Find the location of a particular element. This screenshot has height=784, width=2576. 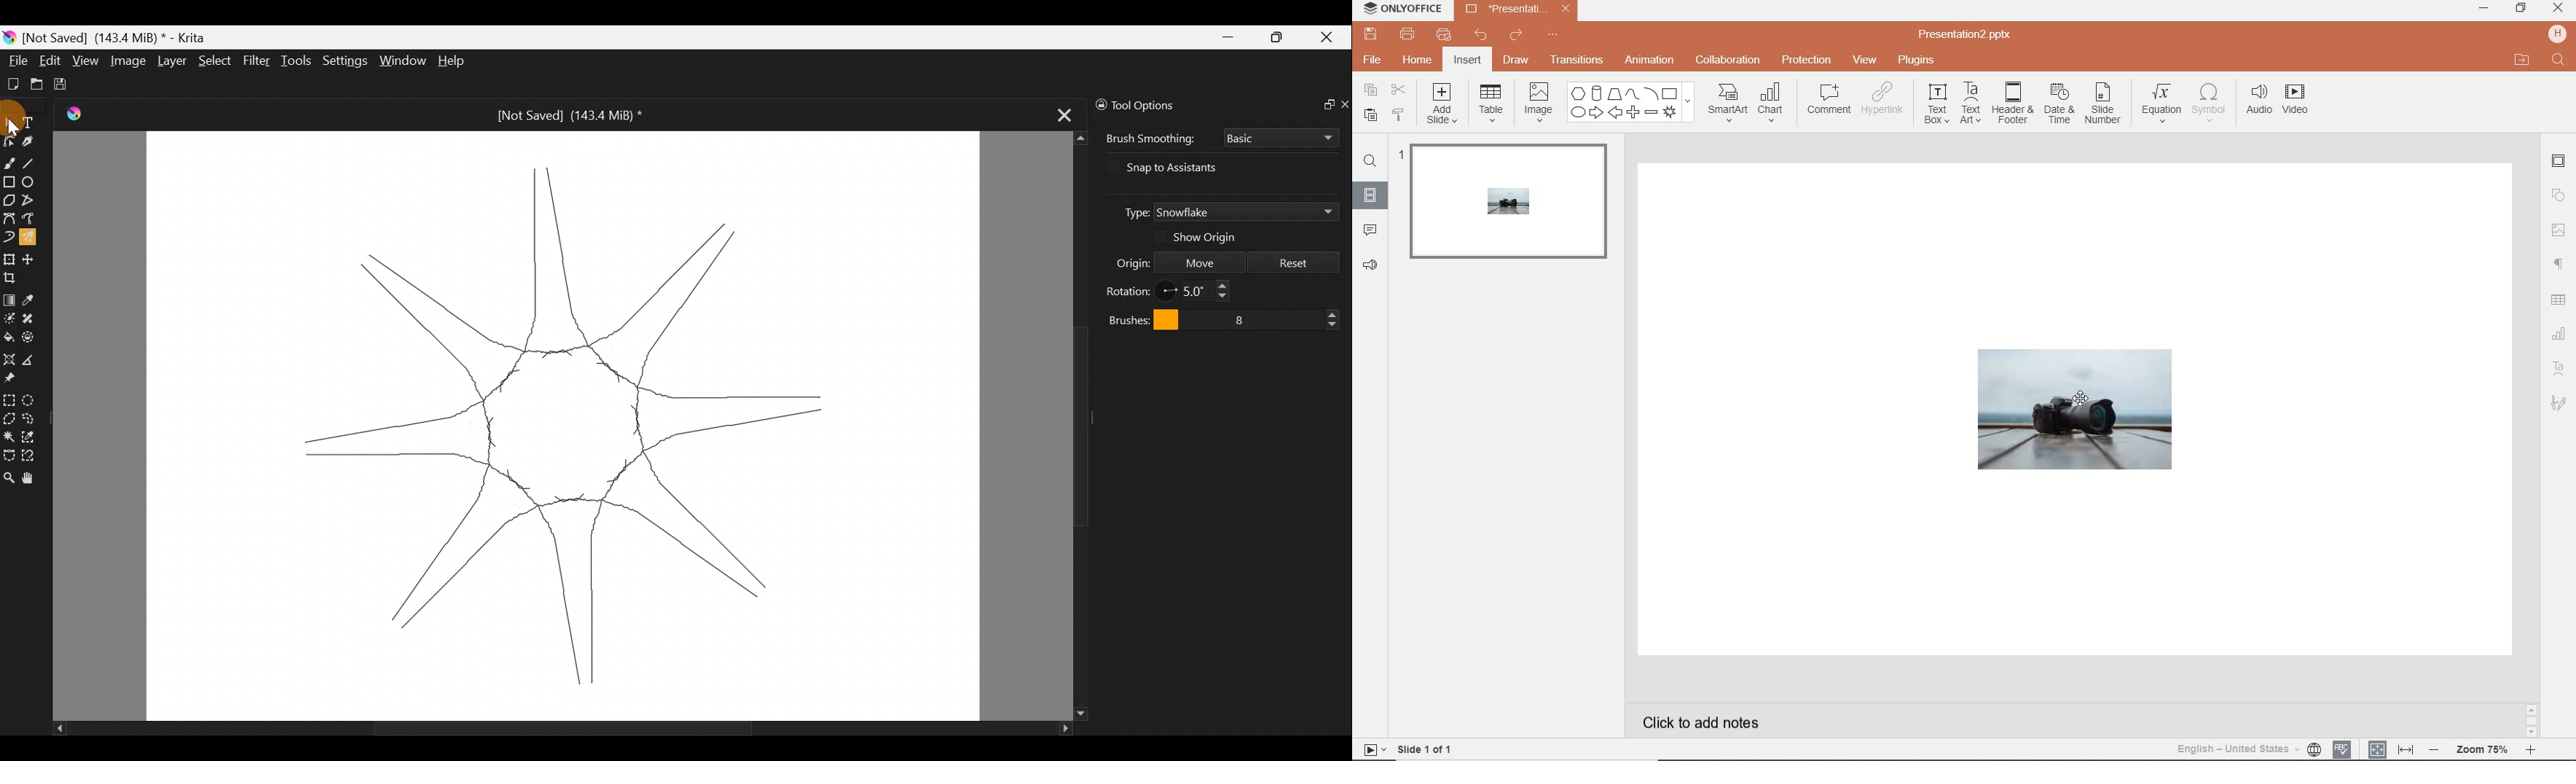

slide settings is located at coordinates (2559, 163).